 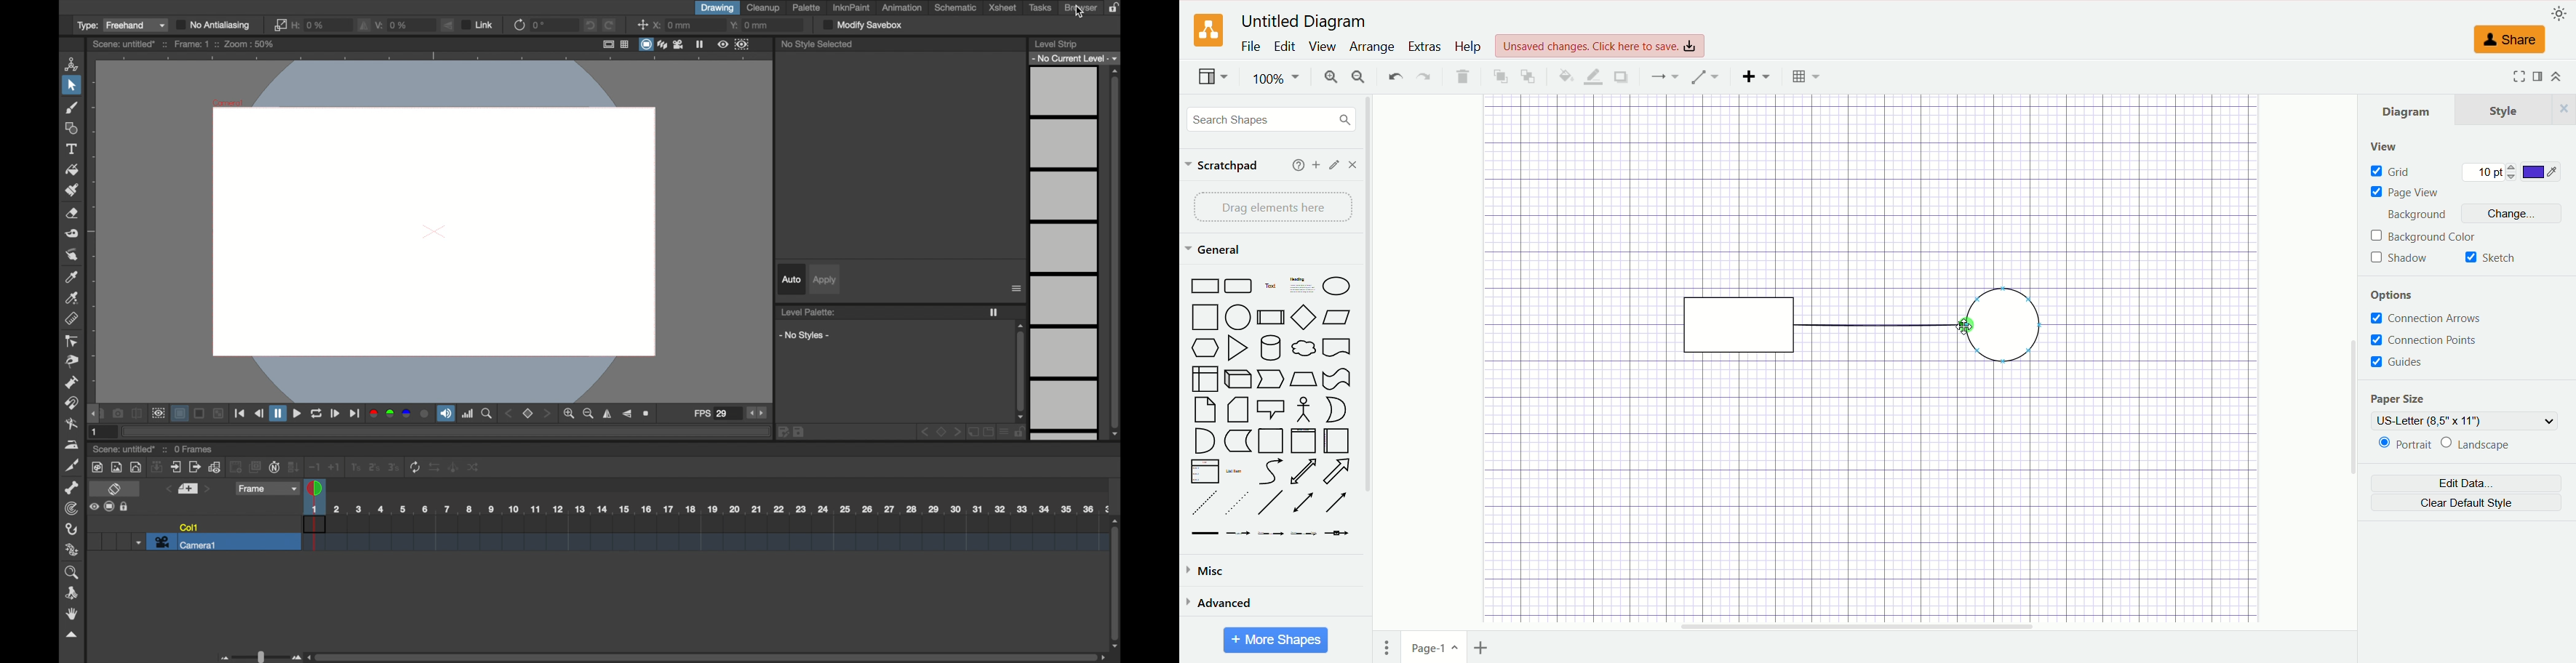 I want to click on sketch, so click(x=2490, y=257).